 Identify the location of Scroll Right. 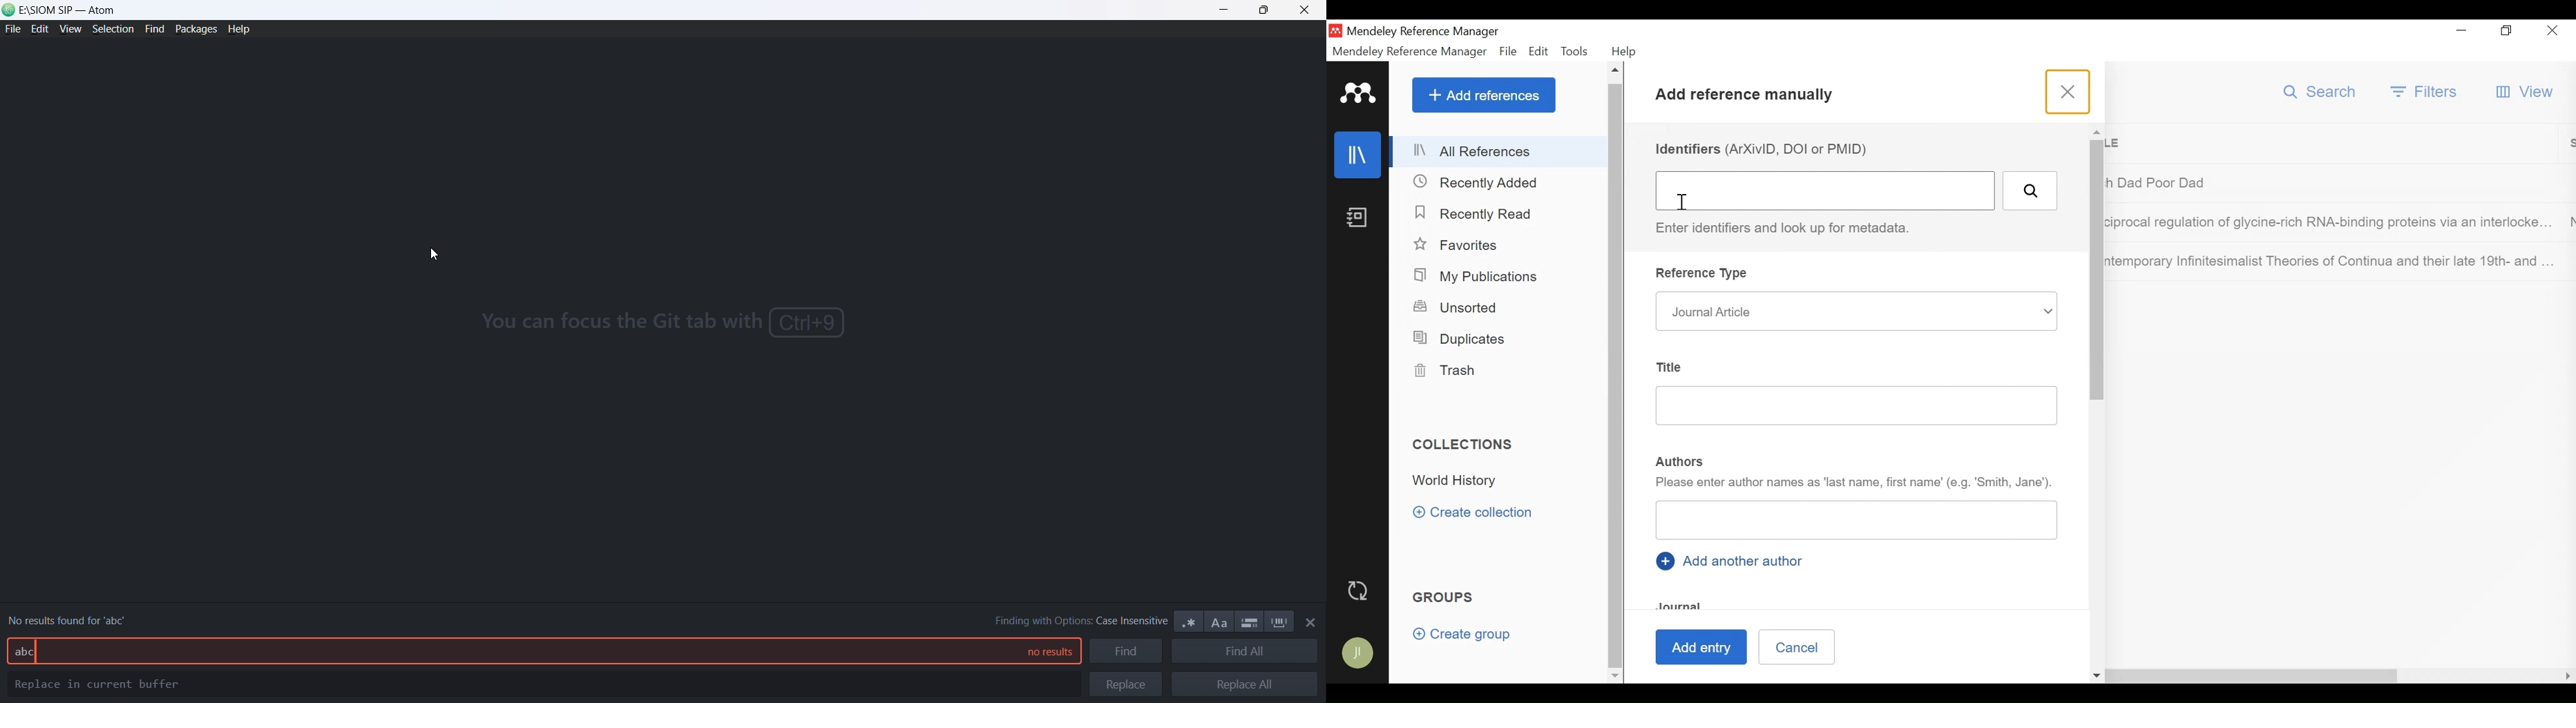
(1636, 675).